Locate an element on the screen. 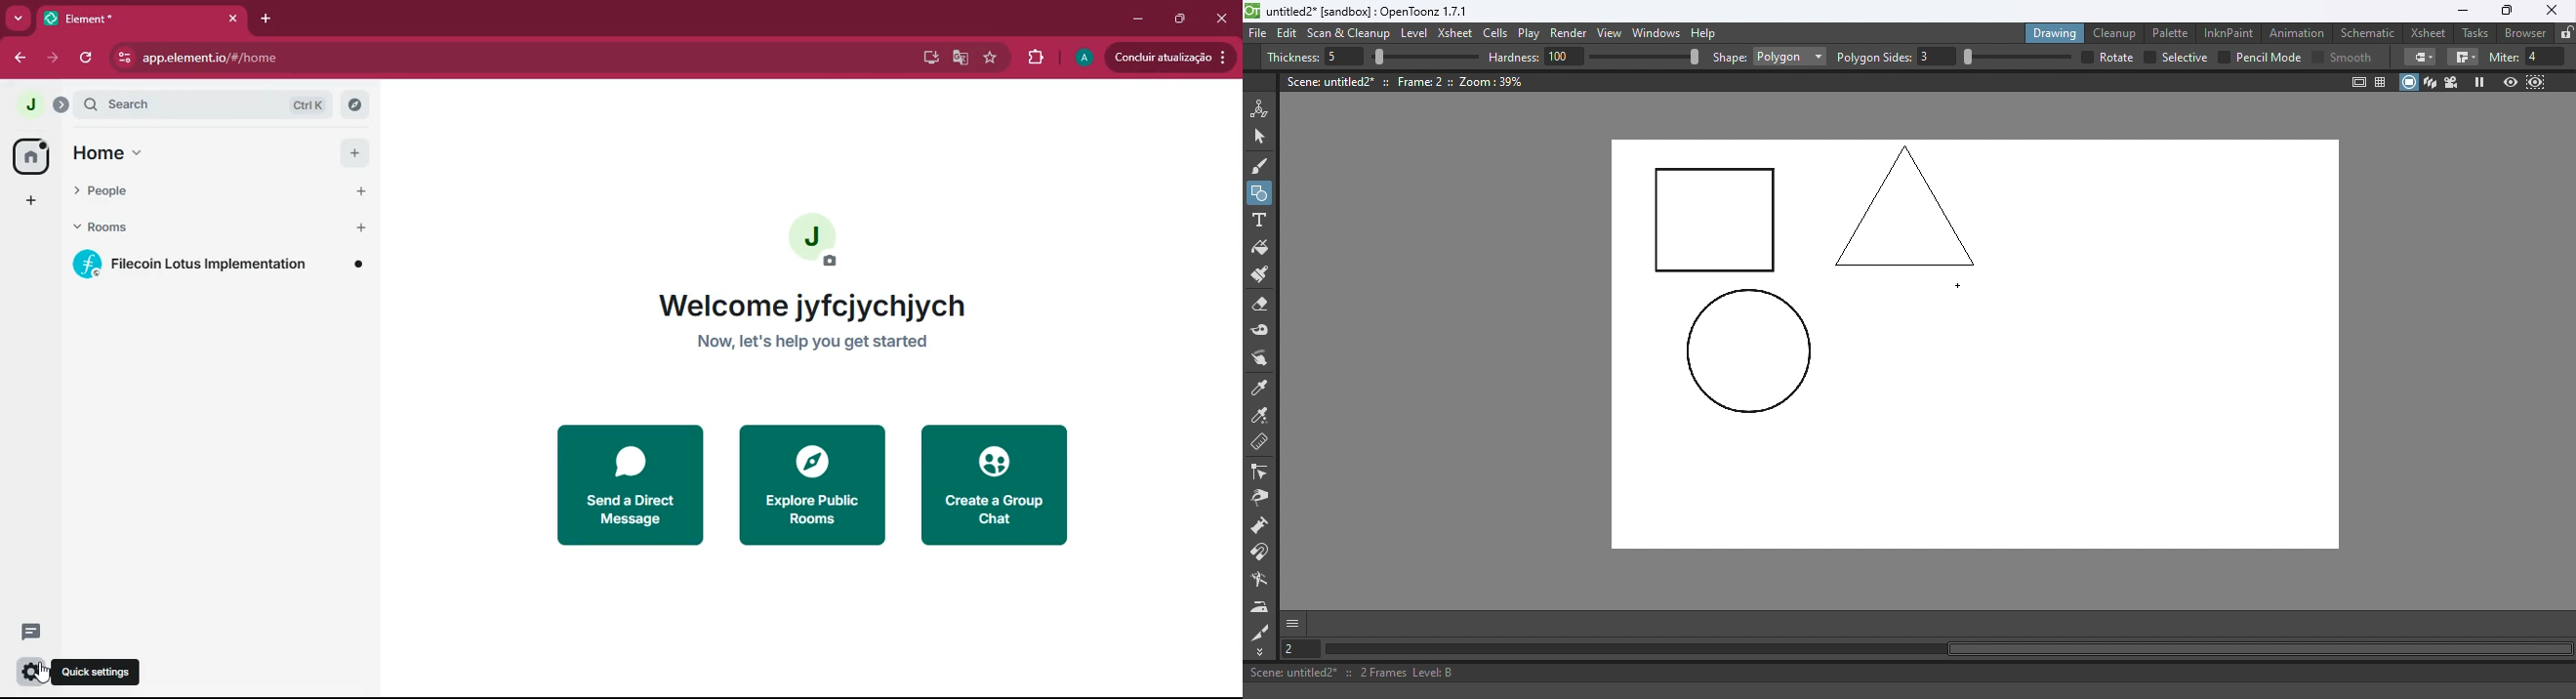 This screenshot has width=2576, height=700. Sub-Camera view is located at coordinates (2537, 82).